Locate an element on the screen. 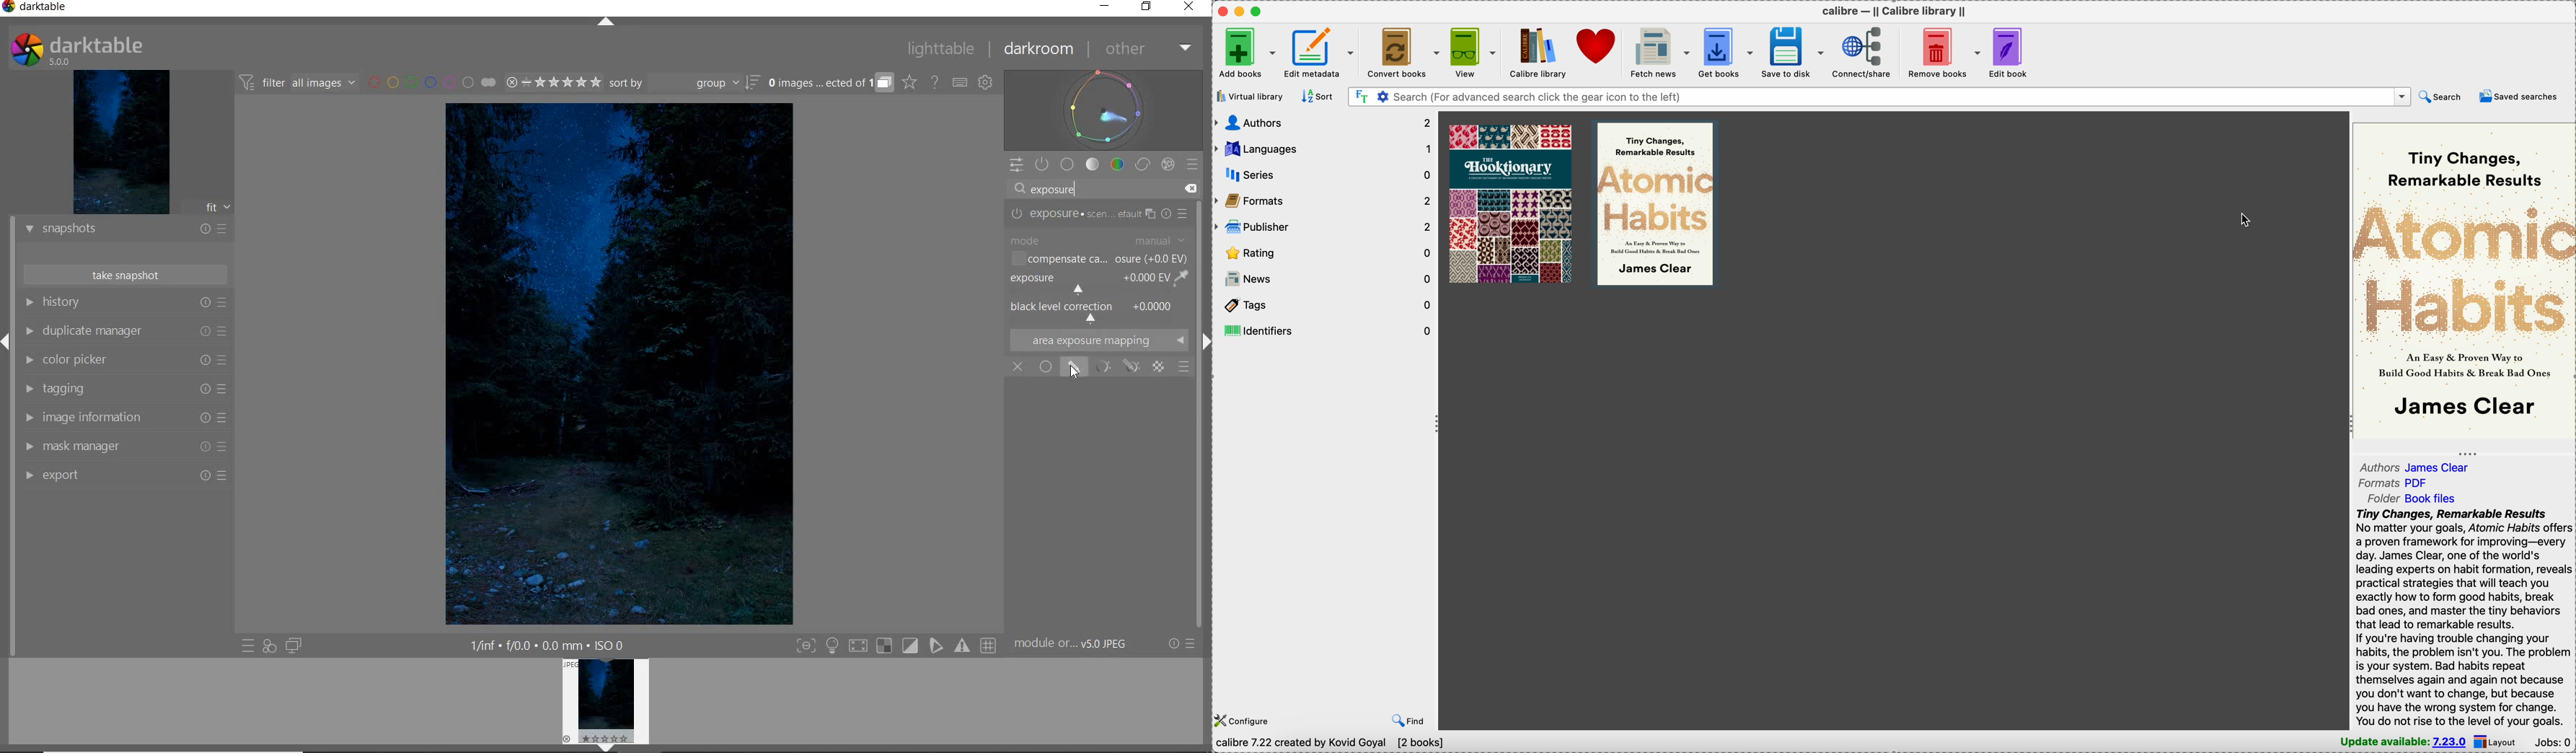  configure is located at coordinates (1247, 722).